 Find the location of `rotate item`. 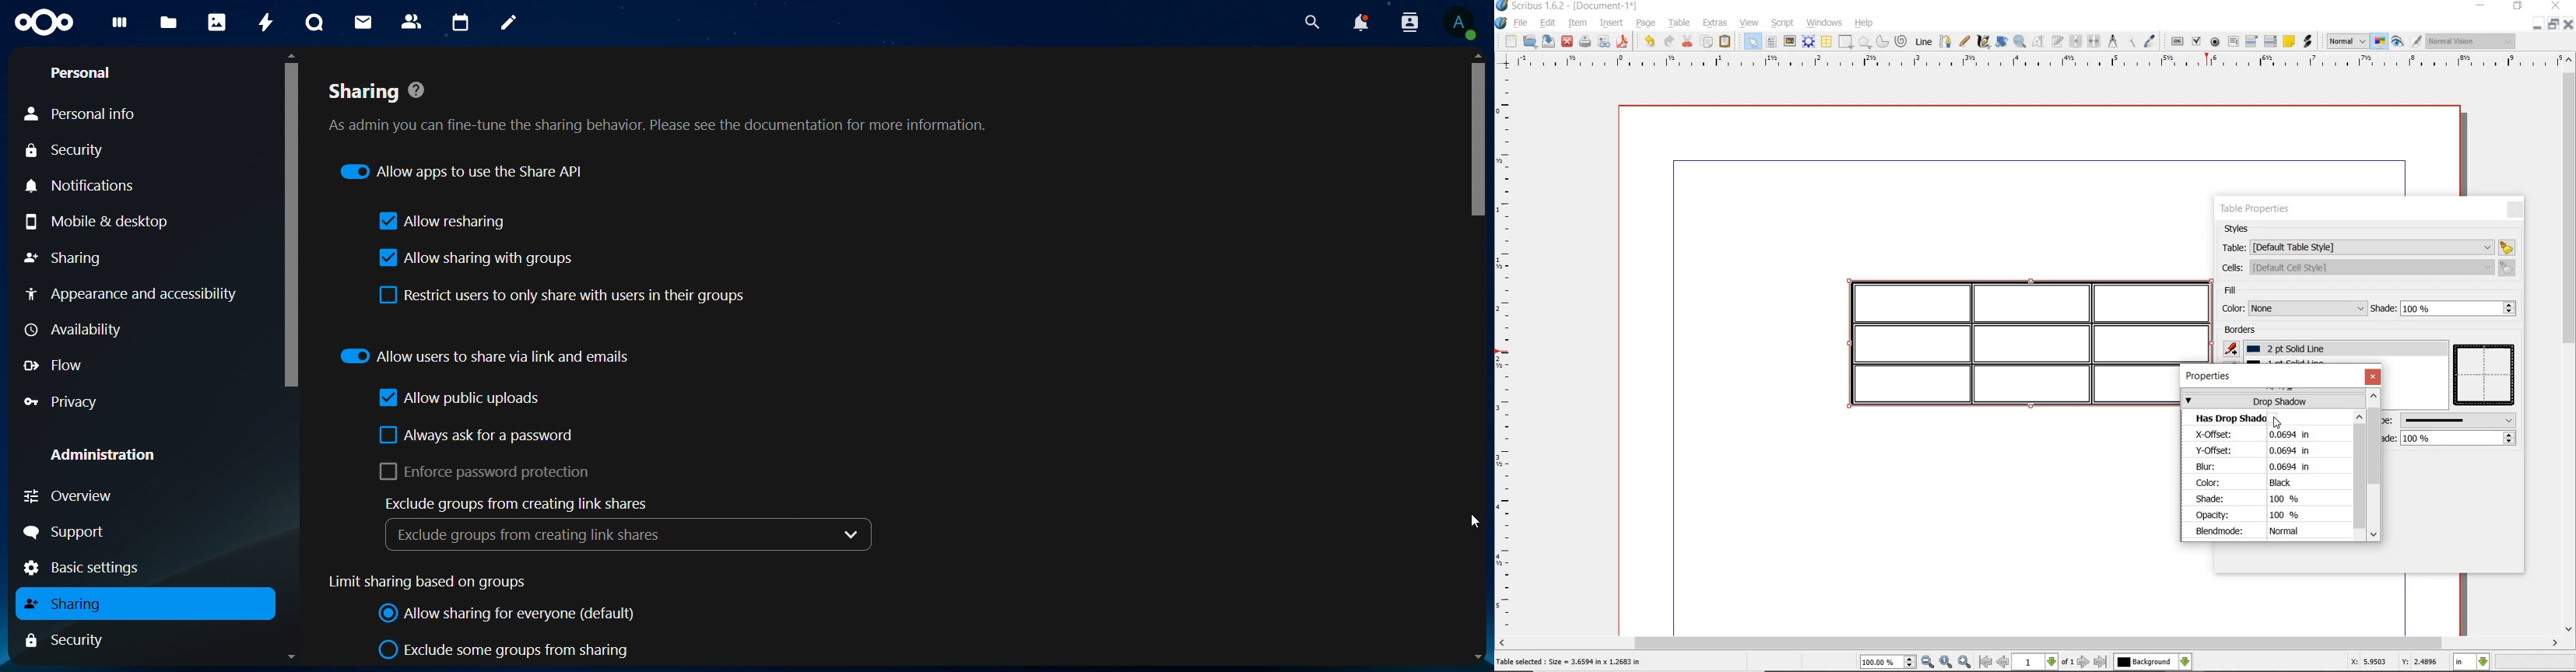

rotate item is located at coordinates (2002, 42).